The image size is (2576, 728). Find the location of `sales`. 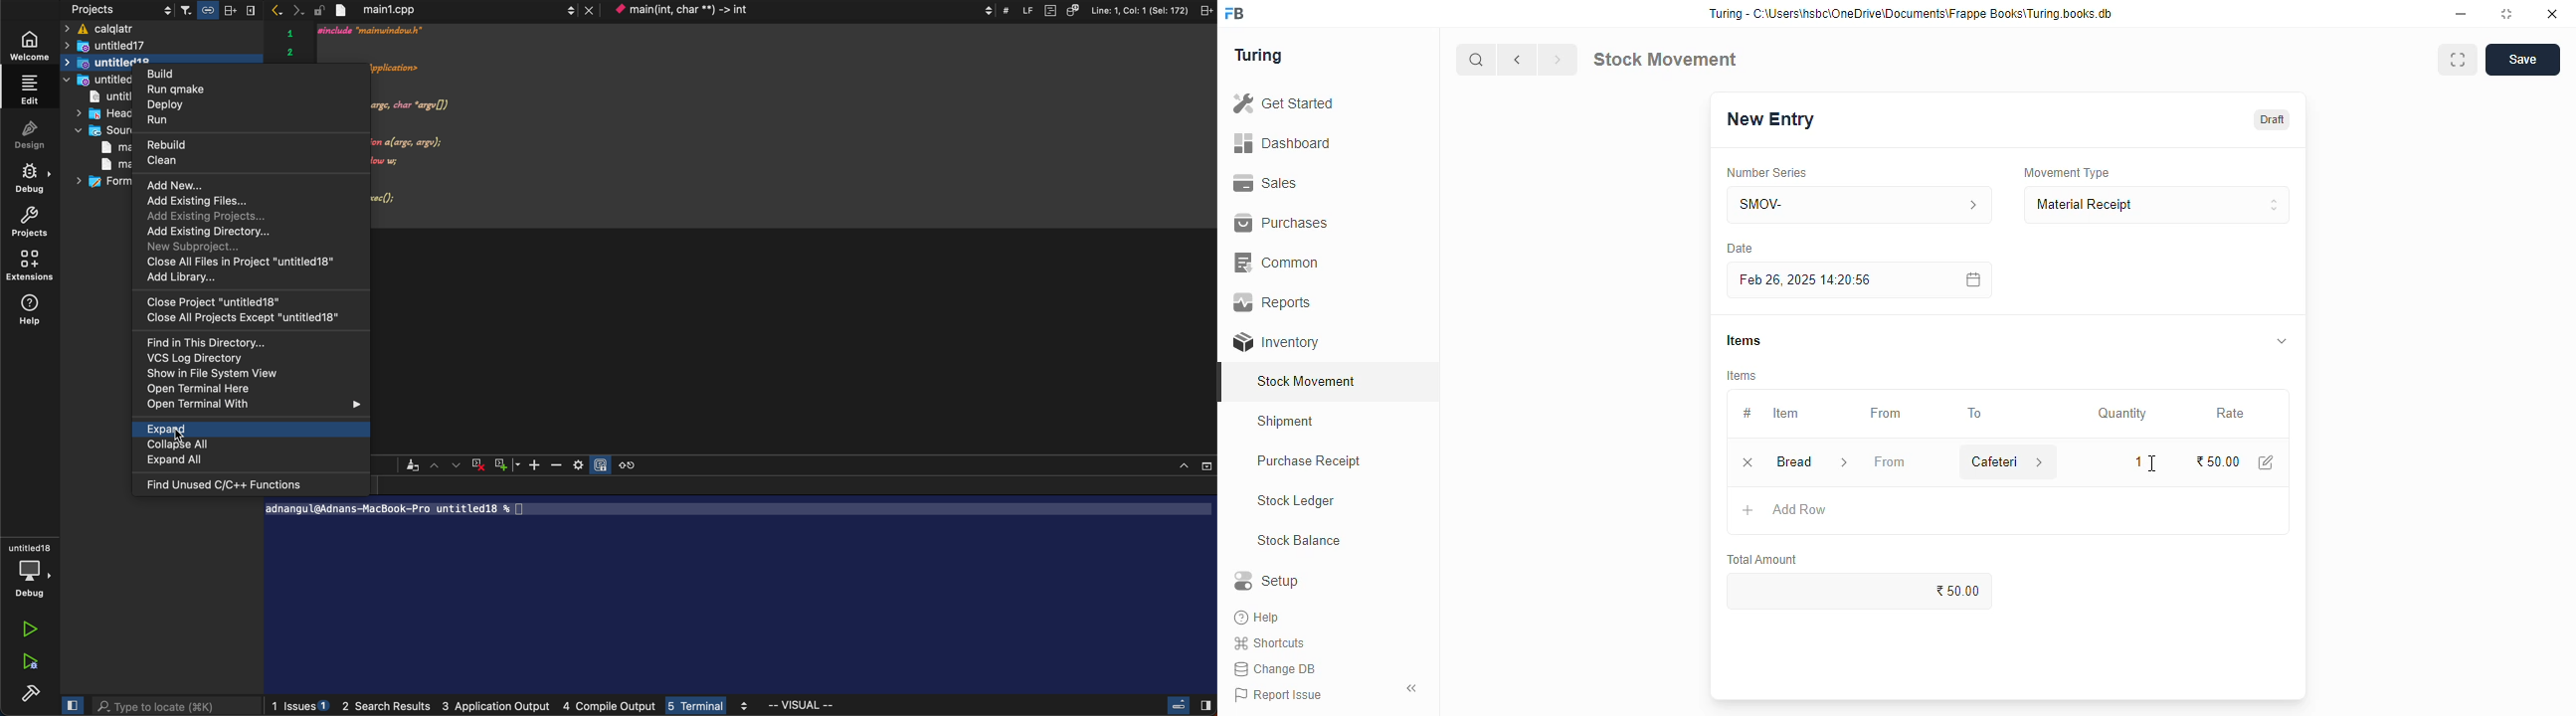

sales is located at coordinates (1265, 183).